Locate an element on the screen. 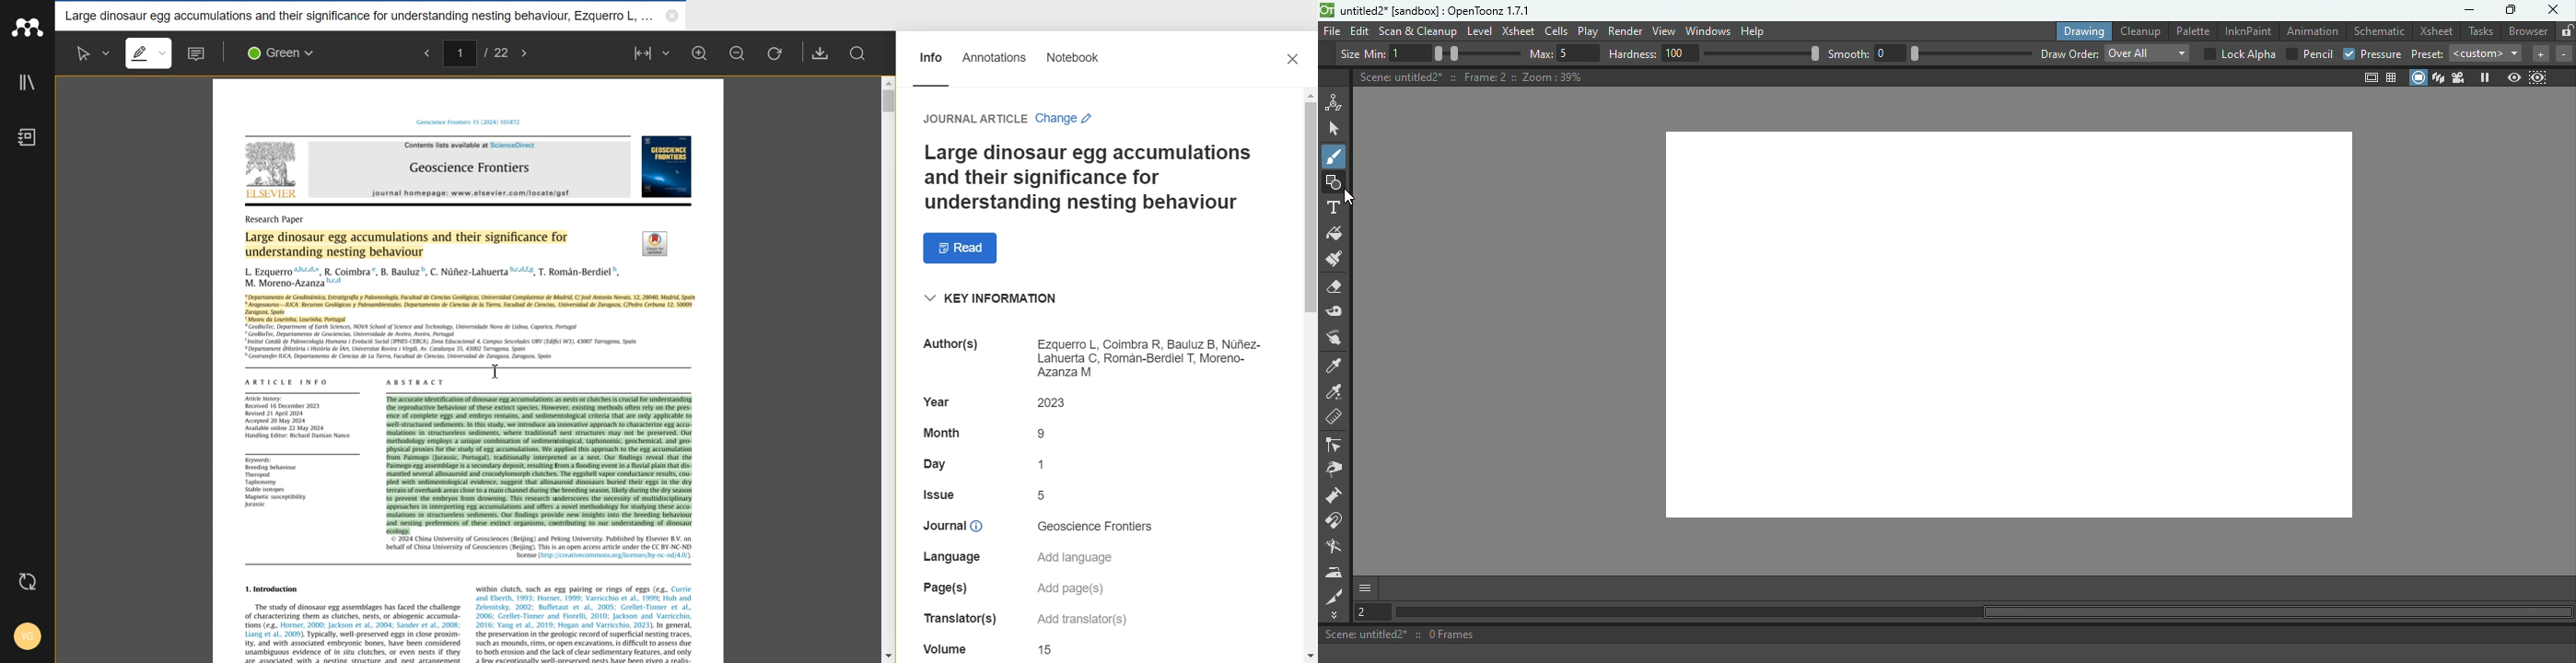 The height and width of the screenshot is (672, 2576). Control point editor tool is located at coordinates (1336, 446).